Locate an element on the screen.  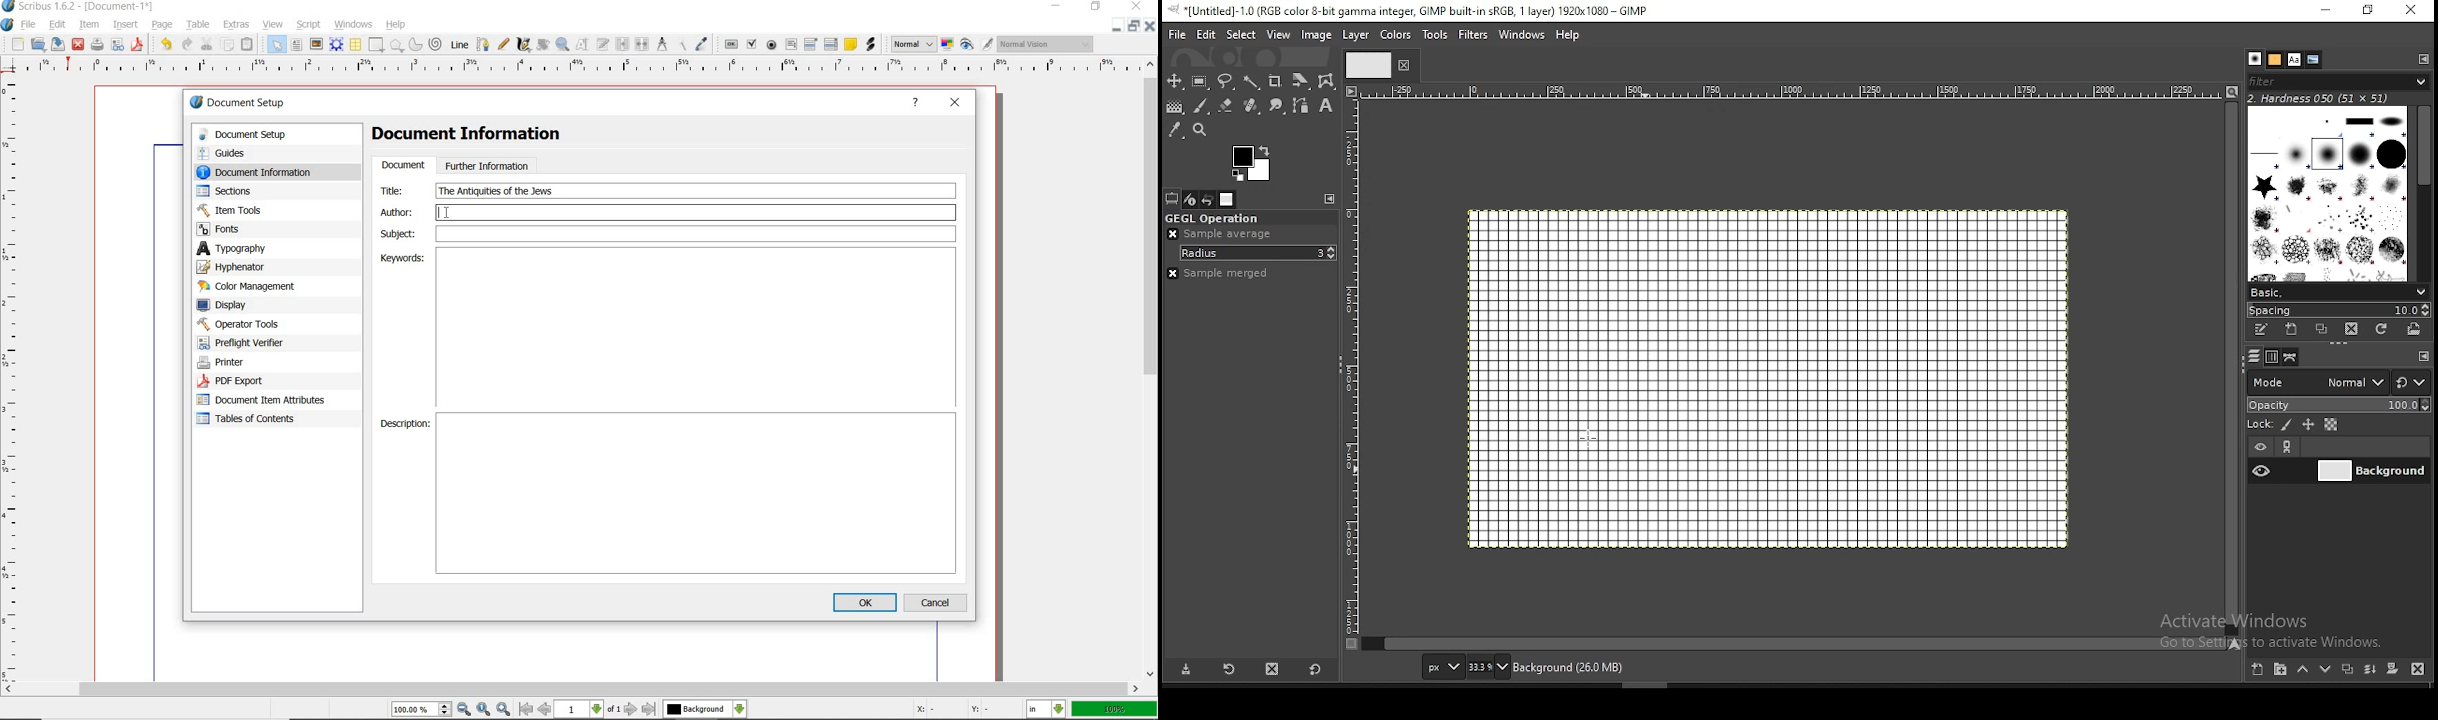
move to next or previous page is located at coordinates (589, 710).